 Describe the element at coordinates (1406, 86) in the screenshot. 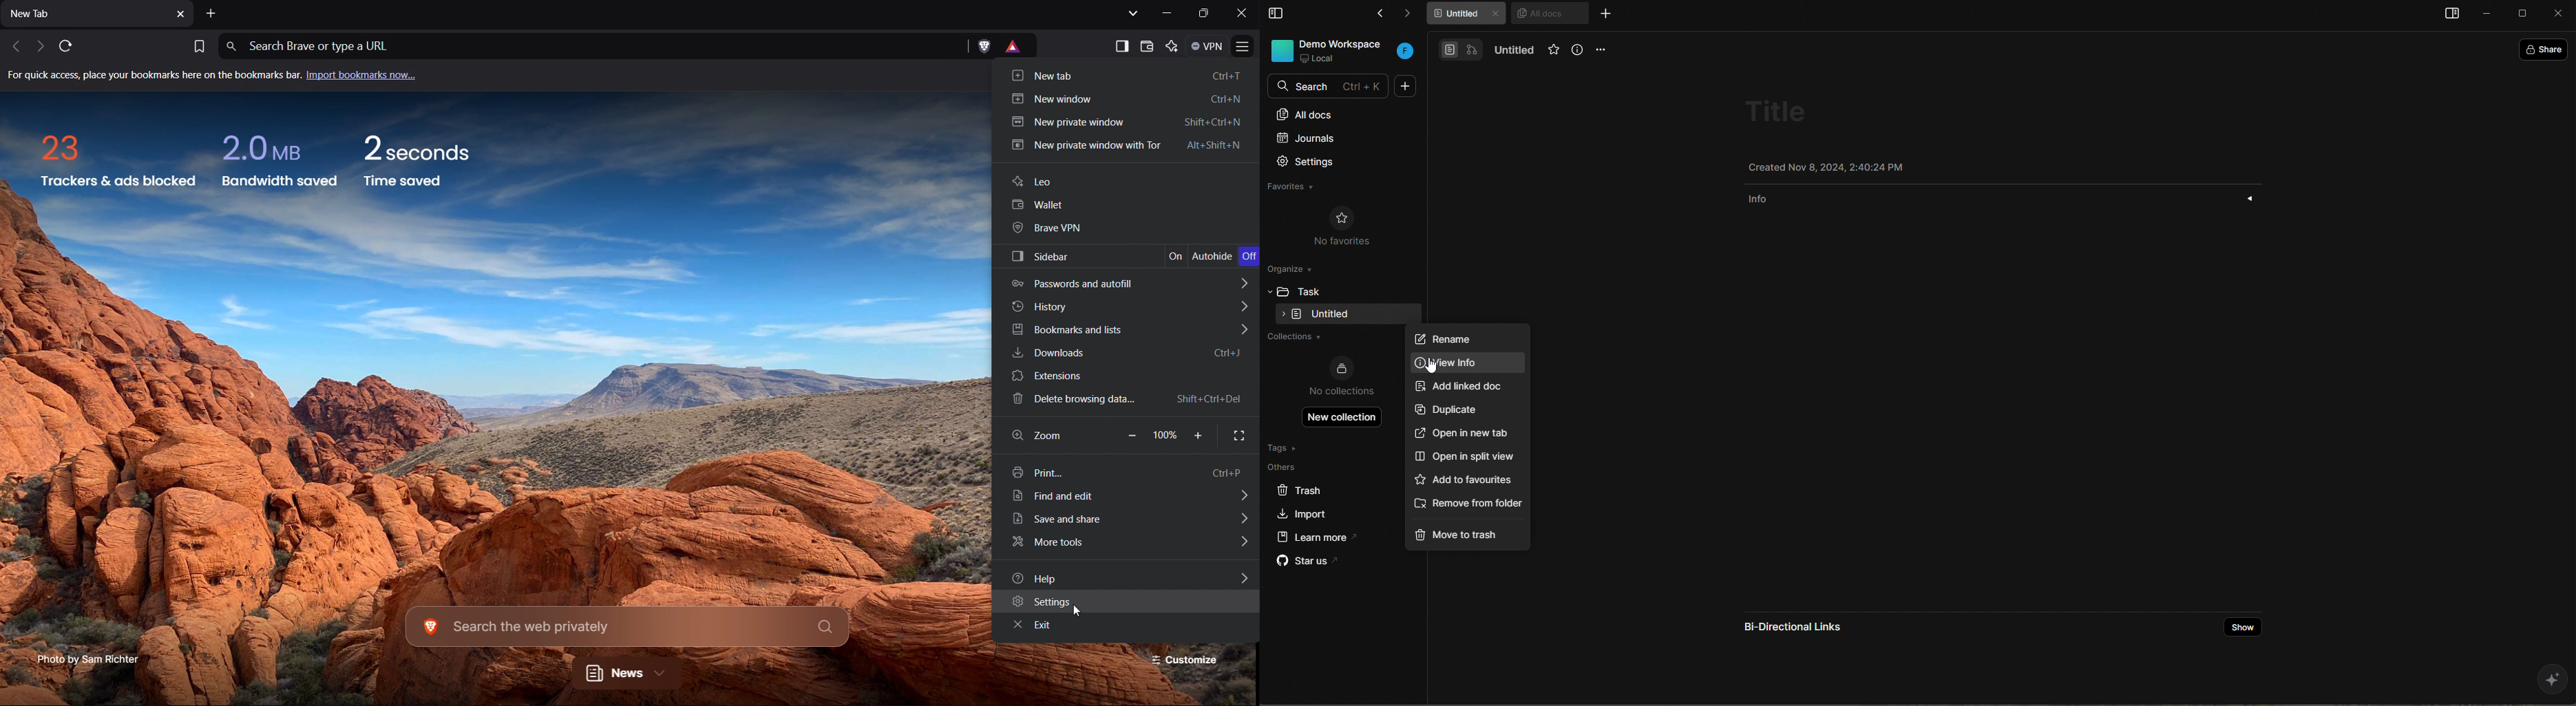

I see `new doc` at that location.